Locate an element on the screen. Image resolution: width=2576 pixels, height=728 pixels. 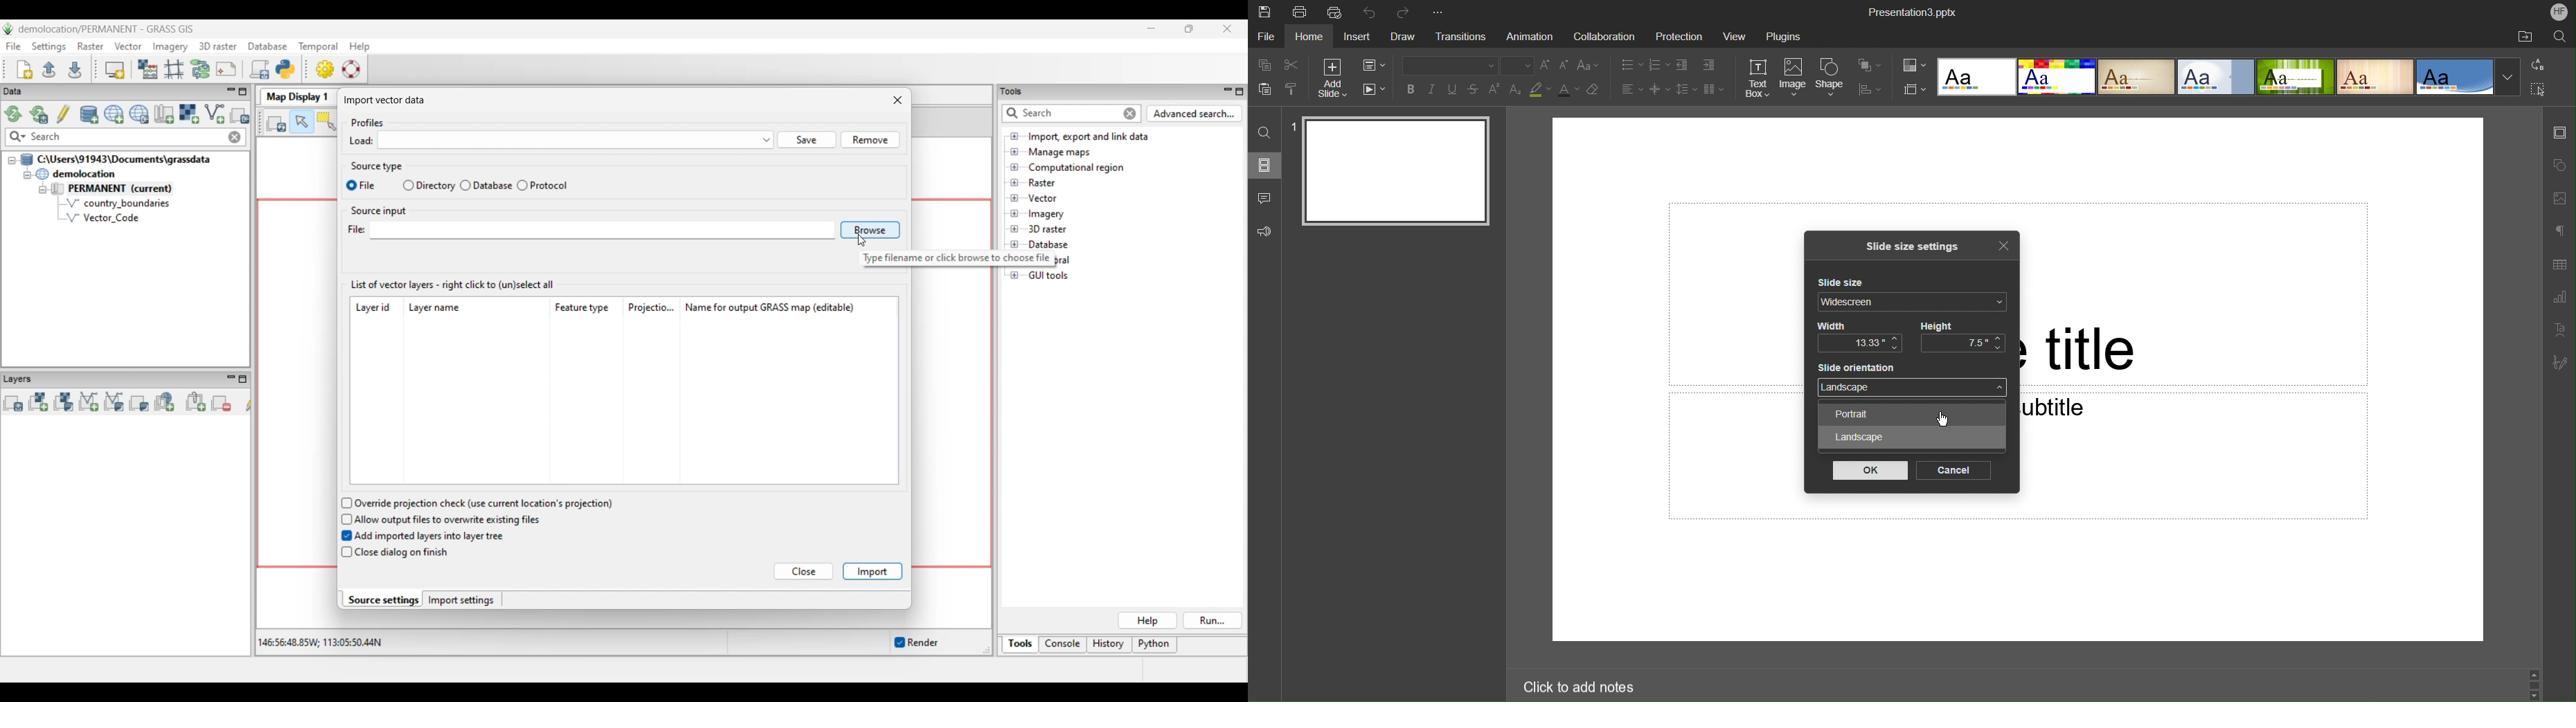
Paste is located at coordinates (1262, 90).